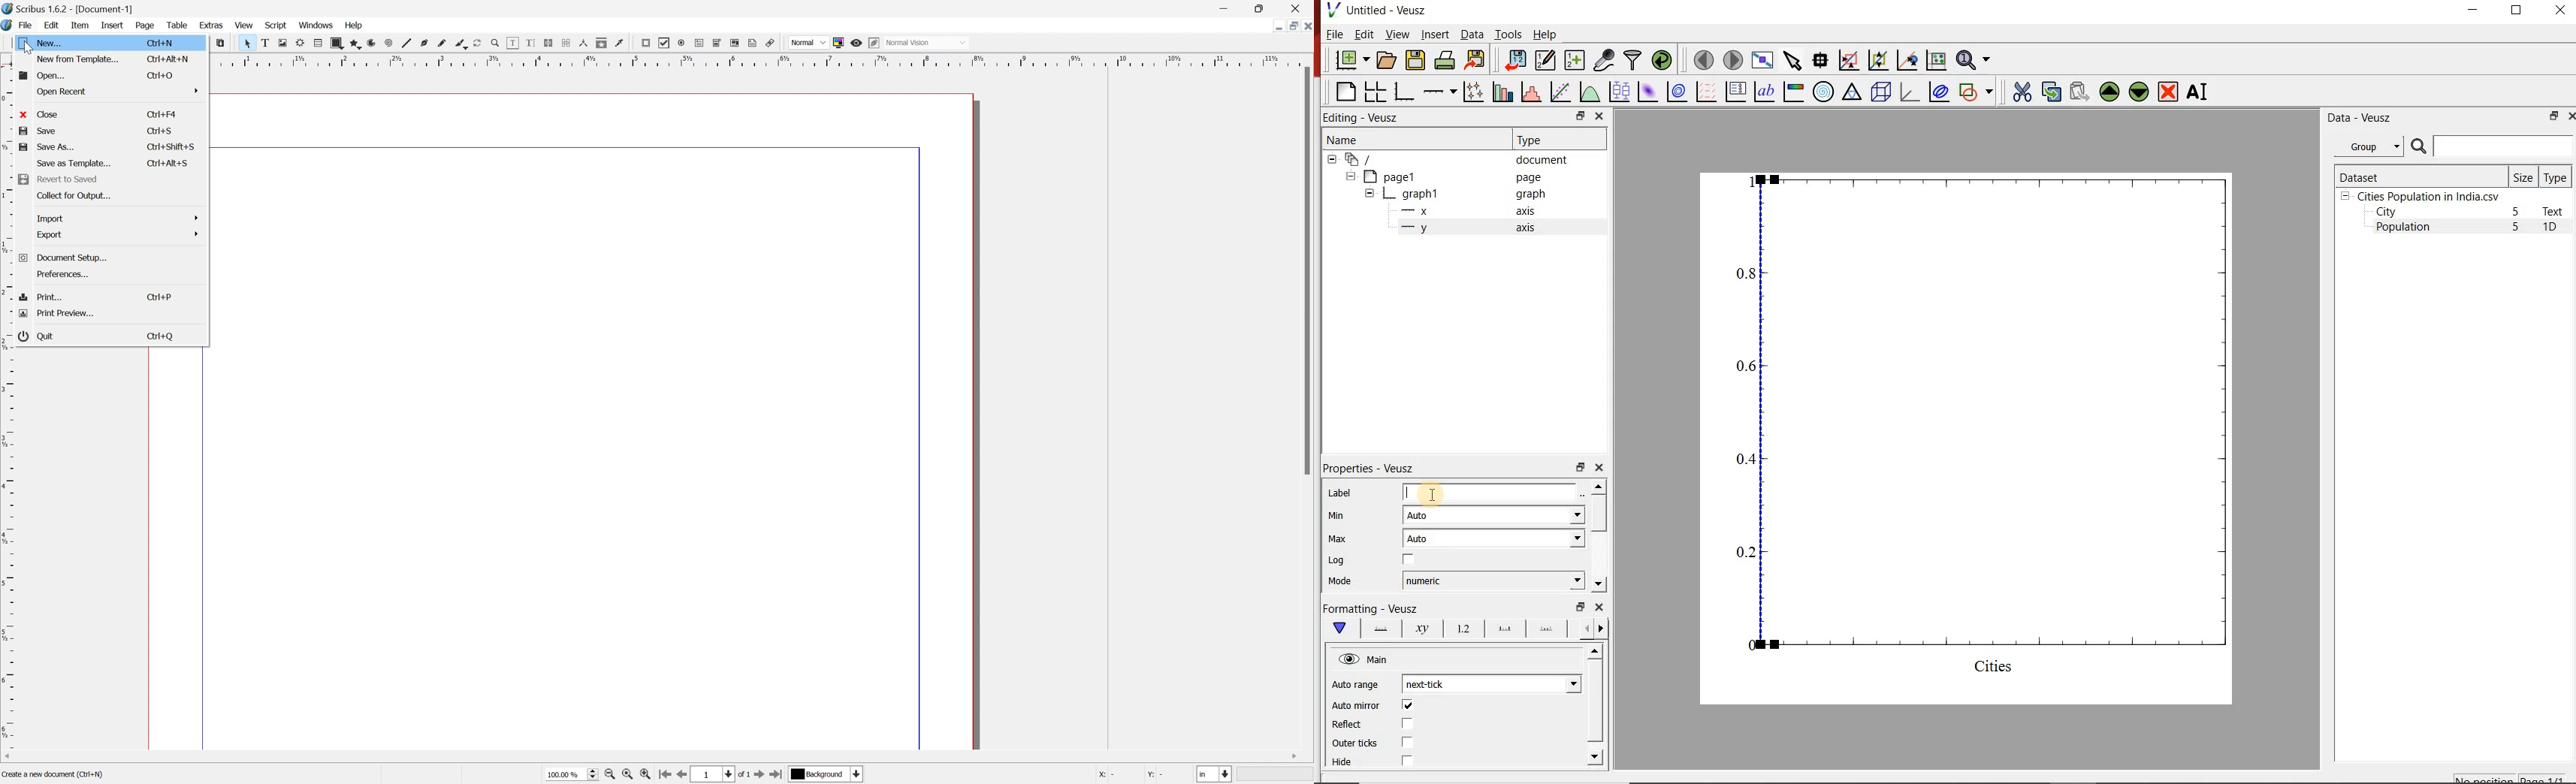  I want to click on next-tick, so click(1490, 684).